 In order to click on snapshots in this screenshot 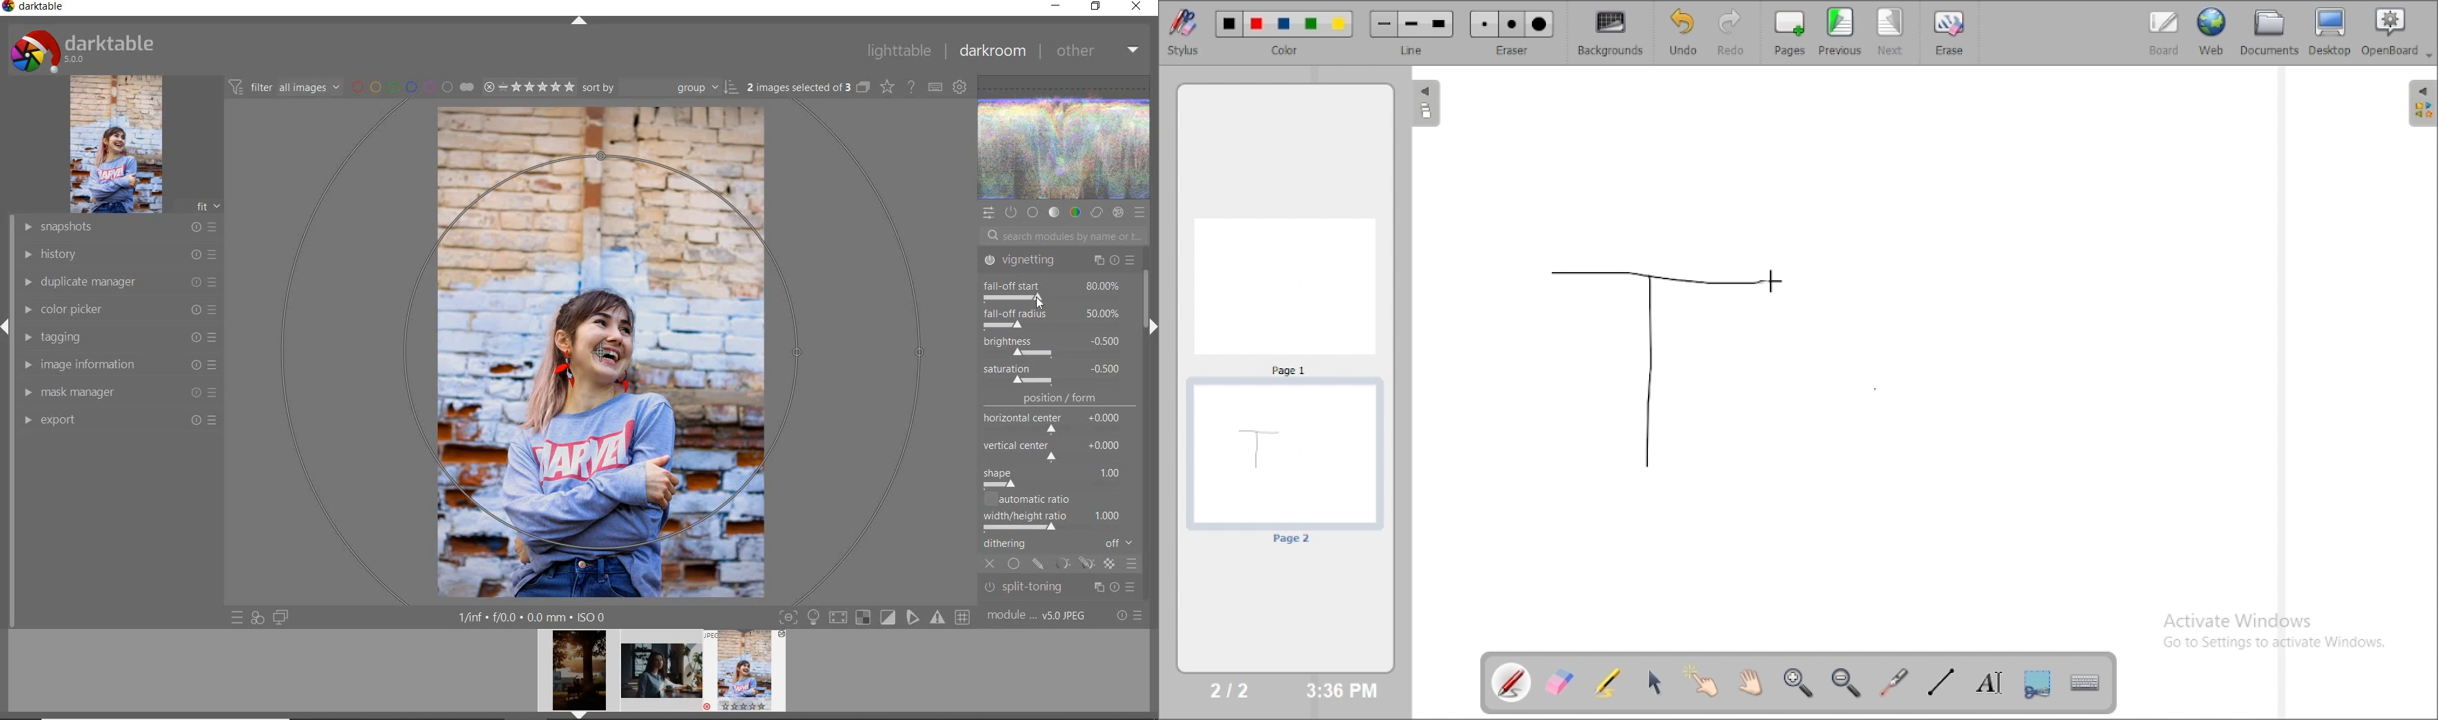, I will do `click(119, 228)`.